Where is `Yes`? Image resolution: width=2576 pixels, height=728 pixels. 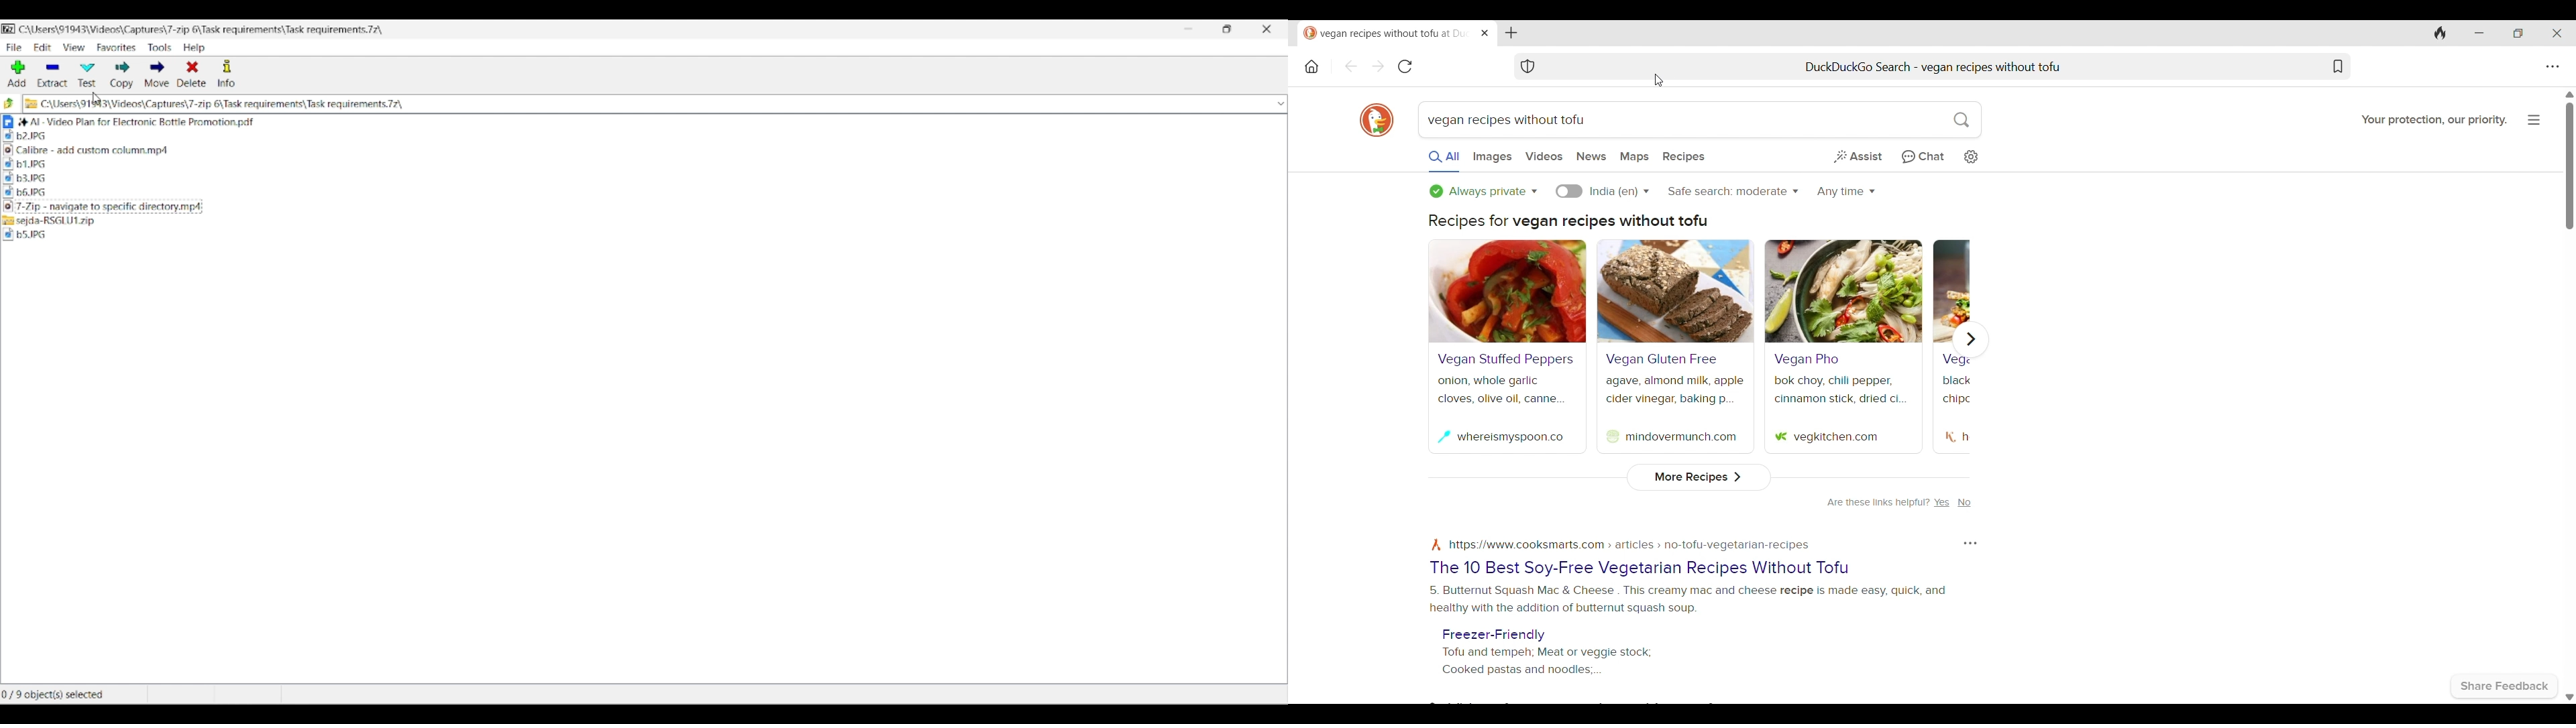 Yes is located at coordinates (1942, 503).